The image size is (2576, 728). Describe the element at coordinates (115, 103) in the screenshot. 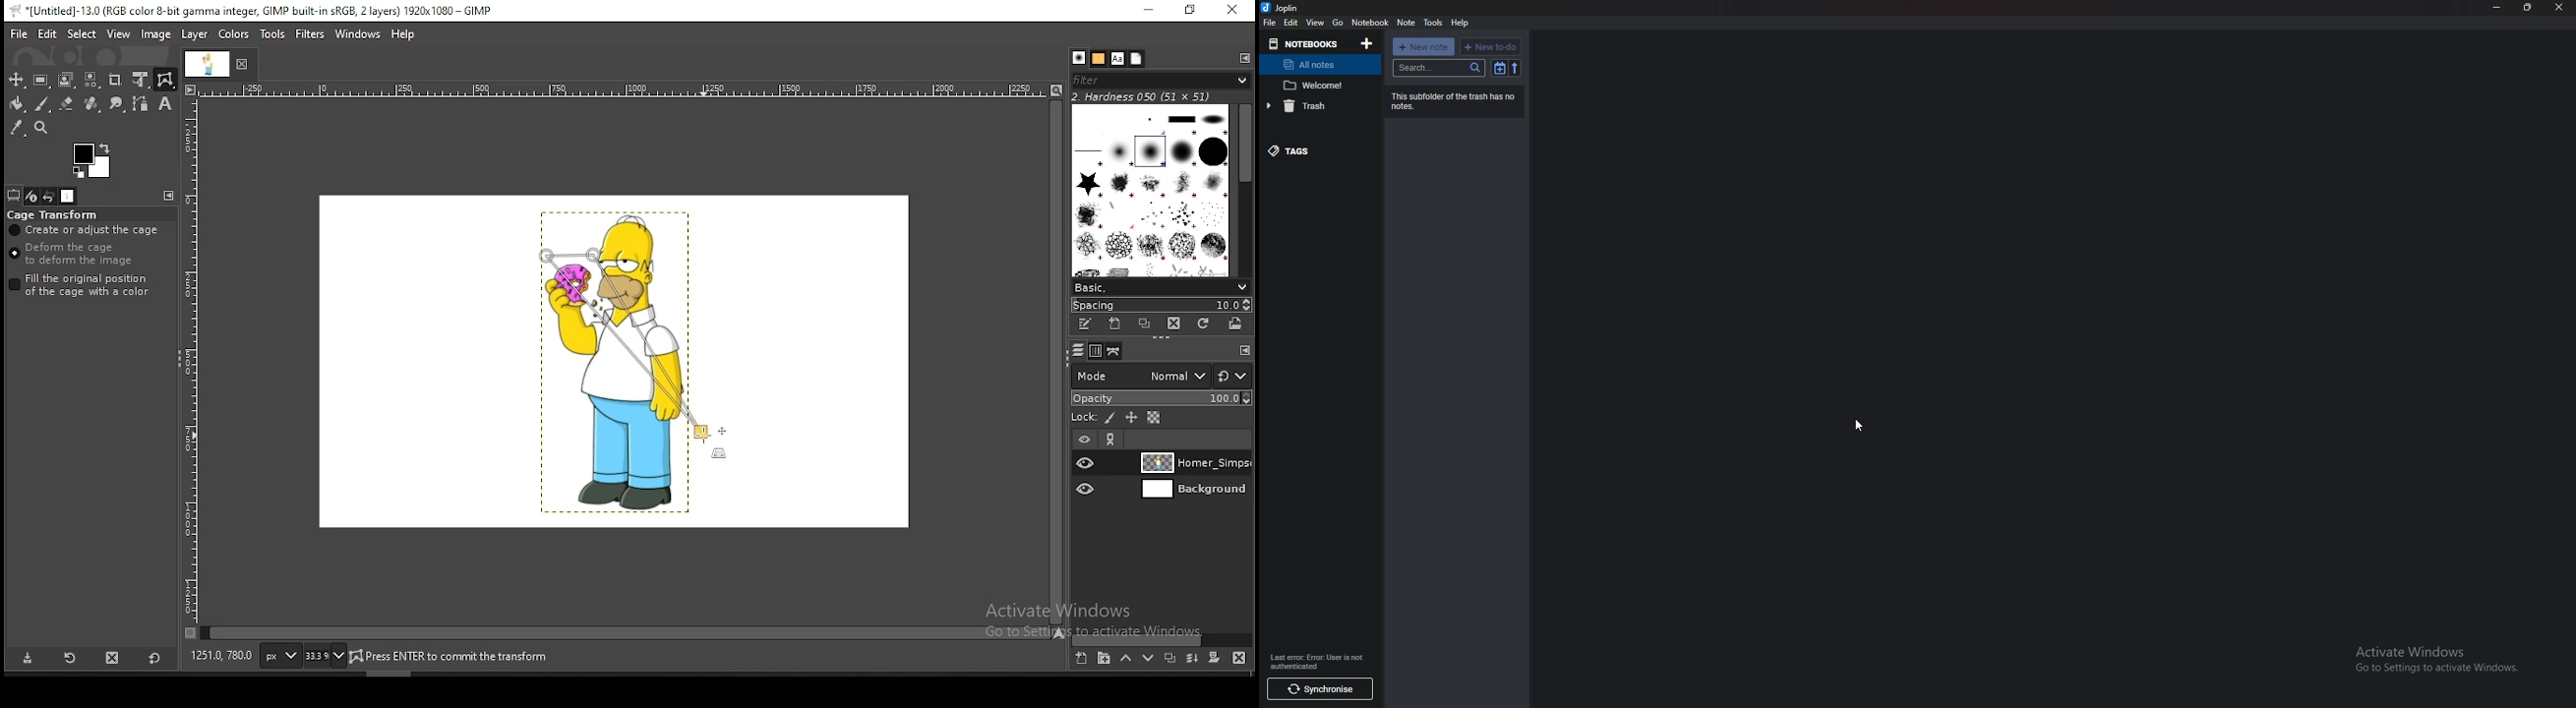

I see `smudge tool` at that location.